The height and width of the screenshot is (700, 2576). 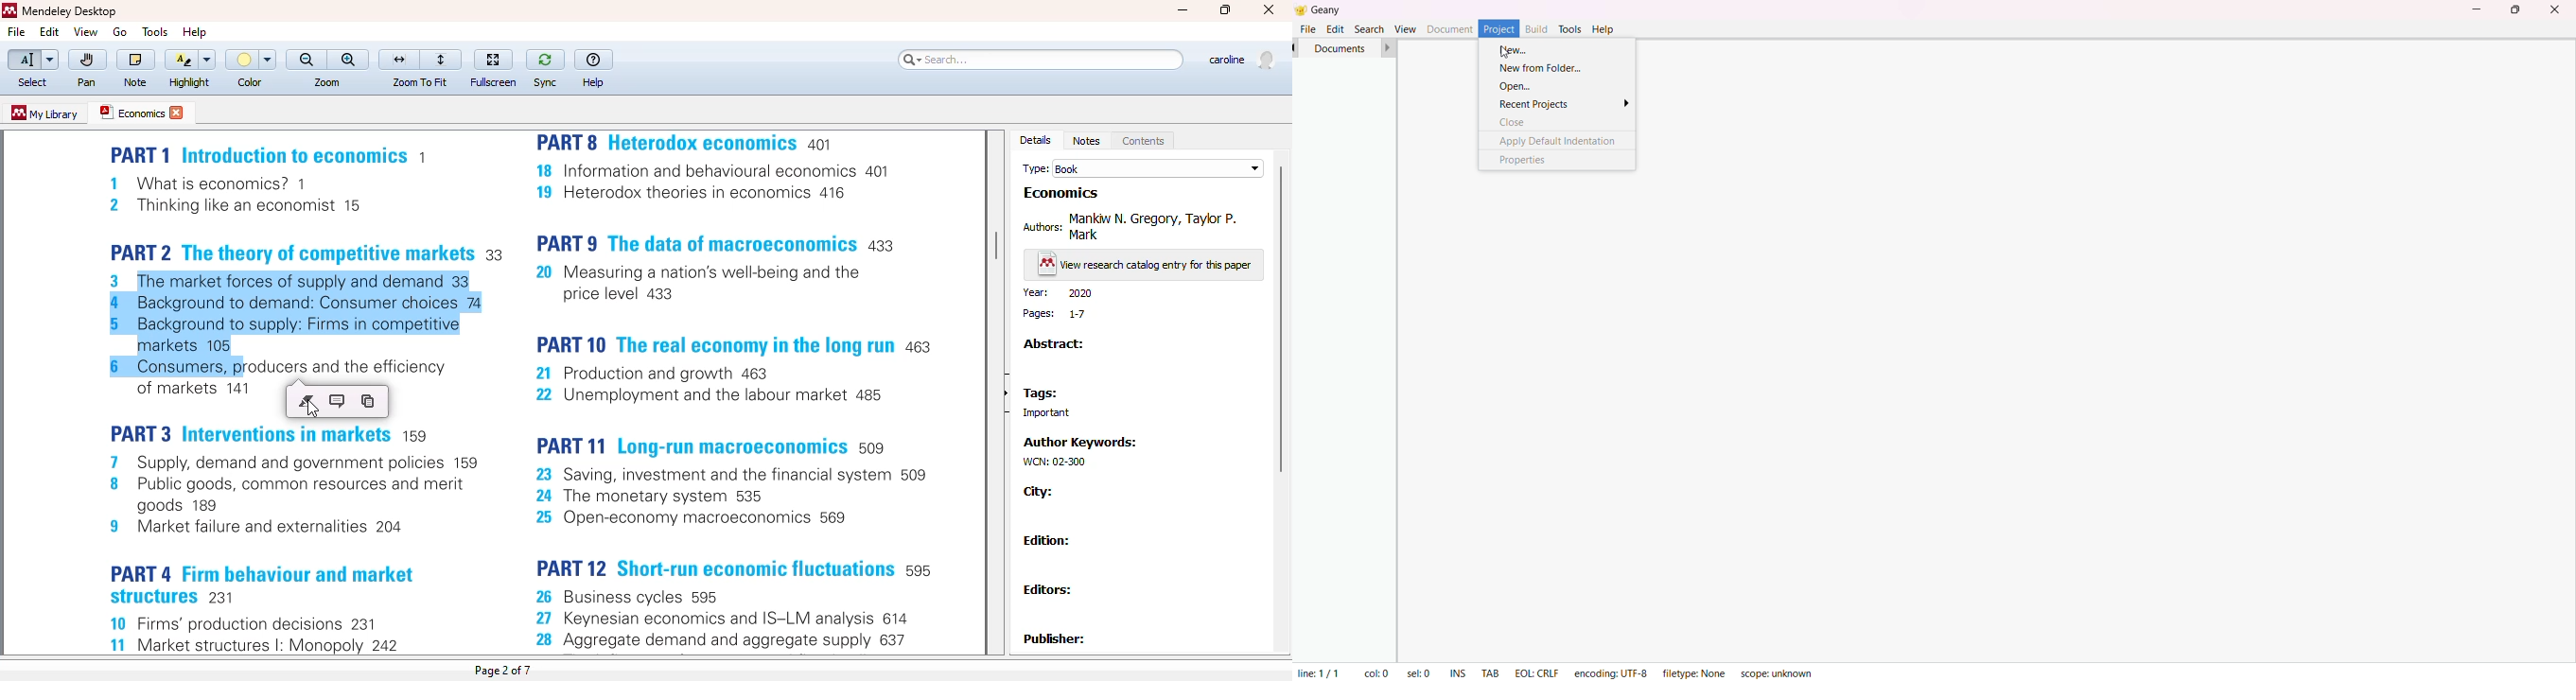 I want to click on my library, so click(x=44, y=113).